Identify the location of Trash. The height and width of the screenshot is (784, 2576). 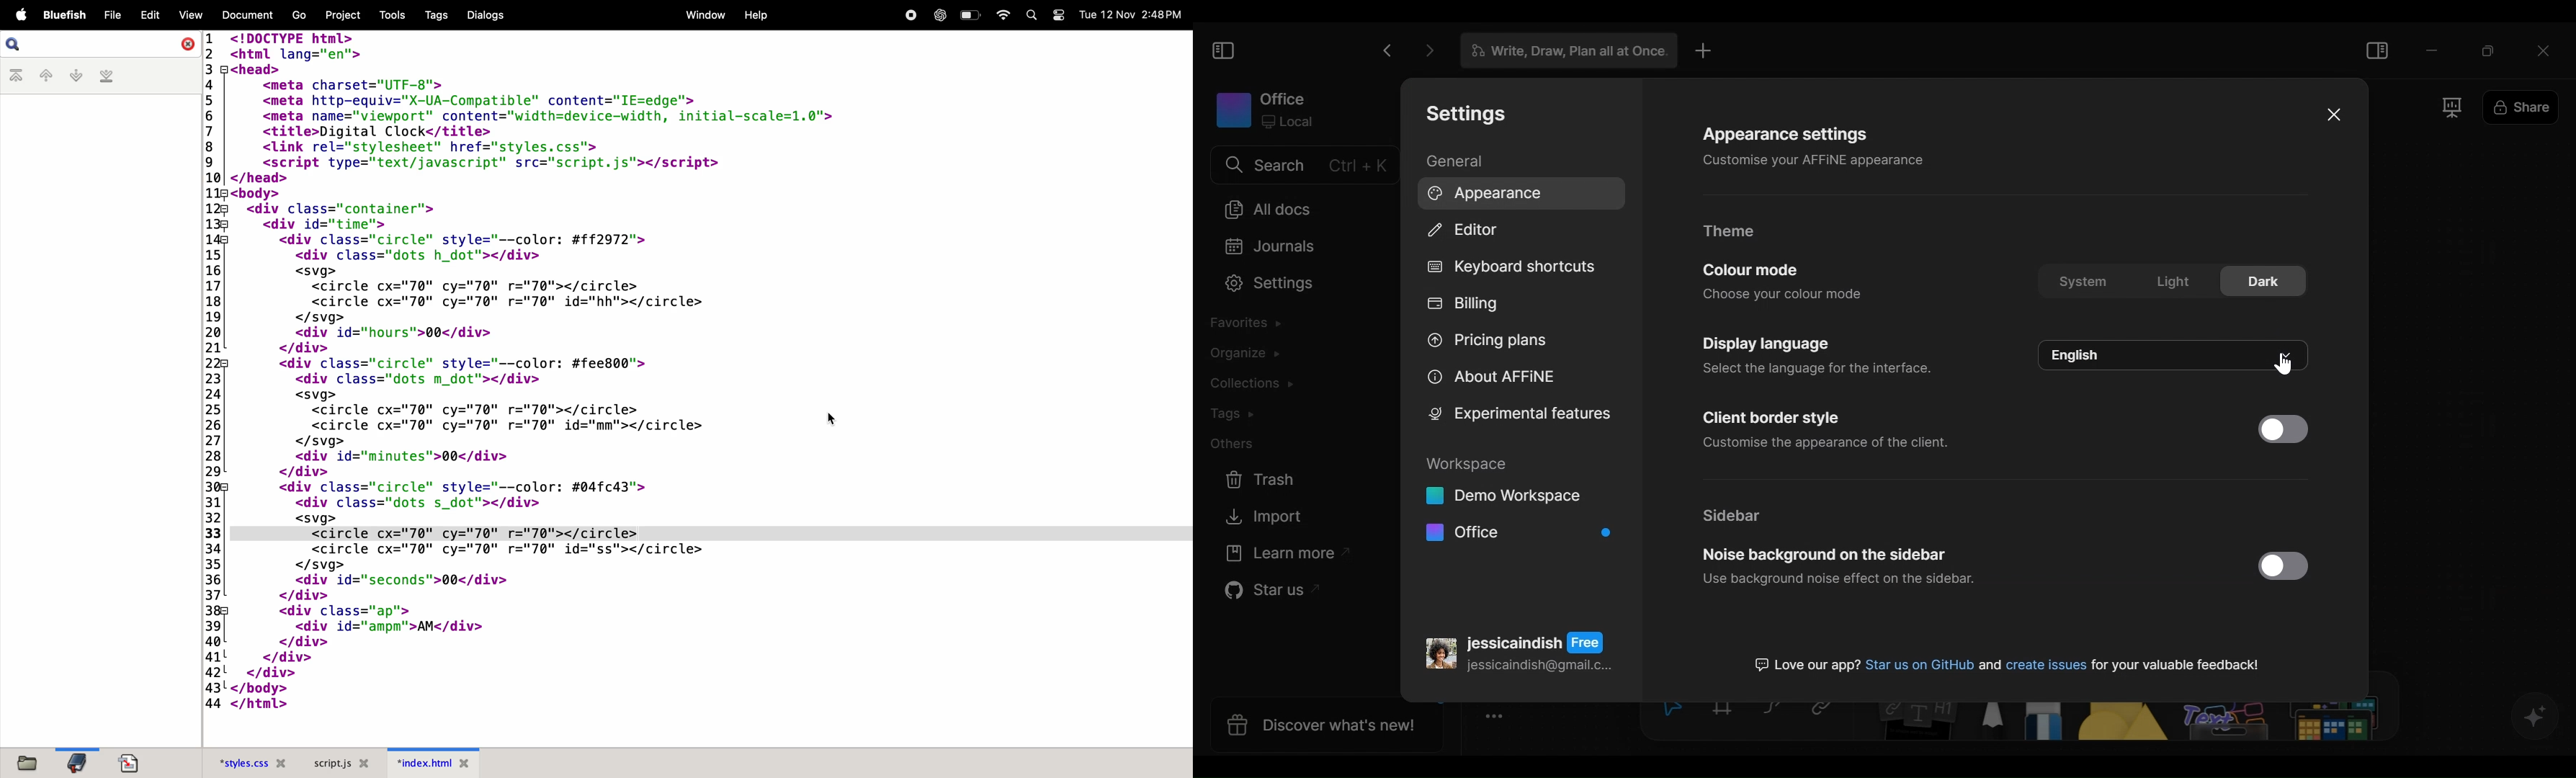
(1265, 480).